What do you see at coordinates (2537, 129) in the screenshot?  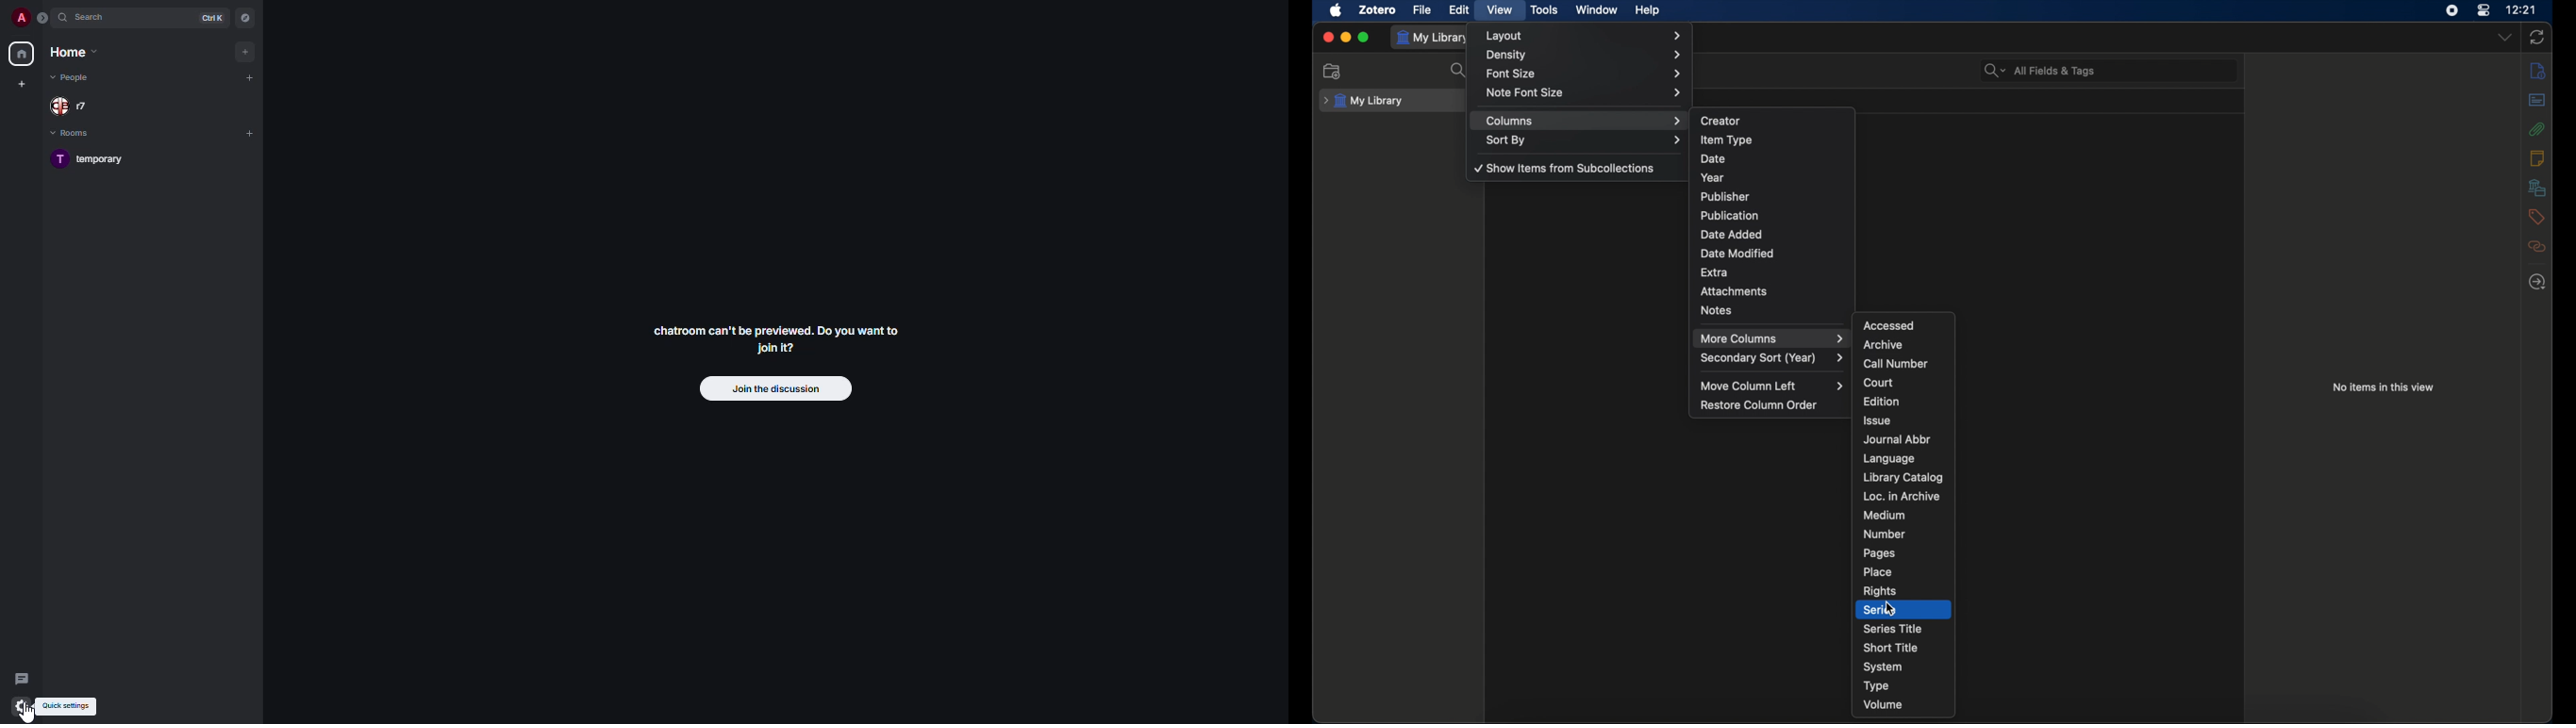 I see `attachments` at bounding box center [2537, 129].